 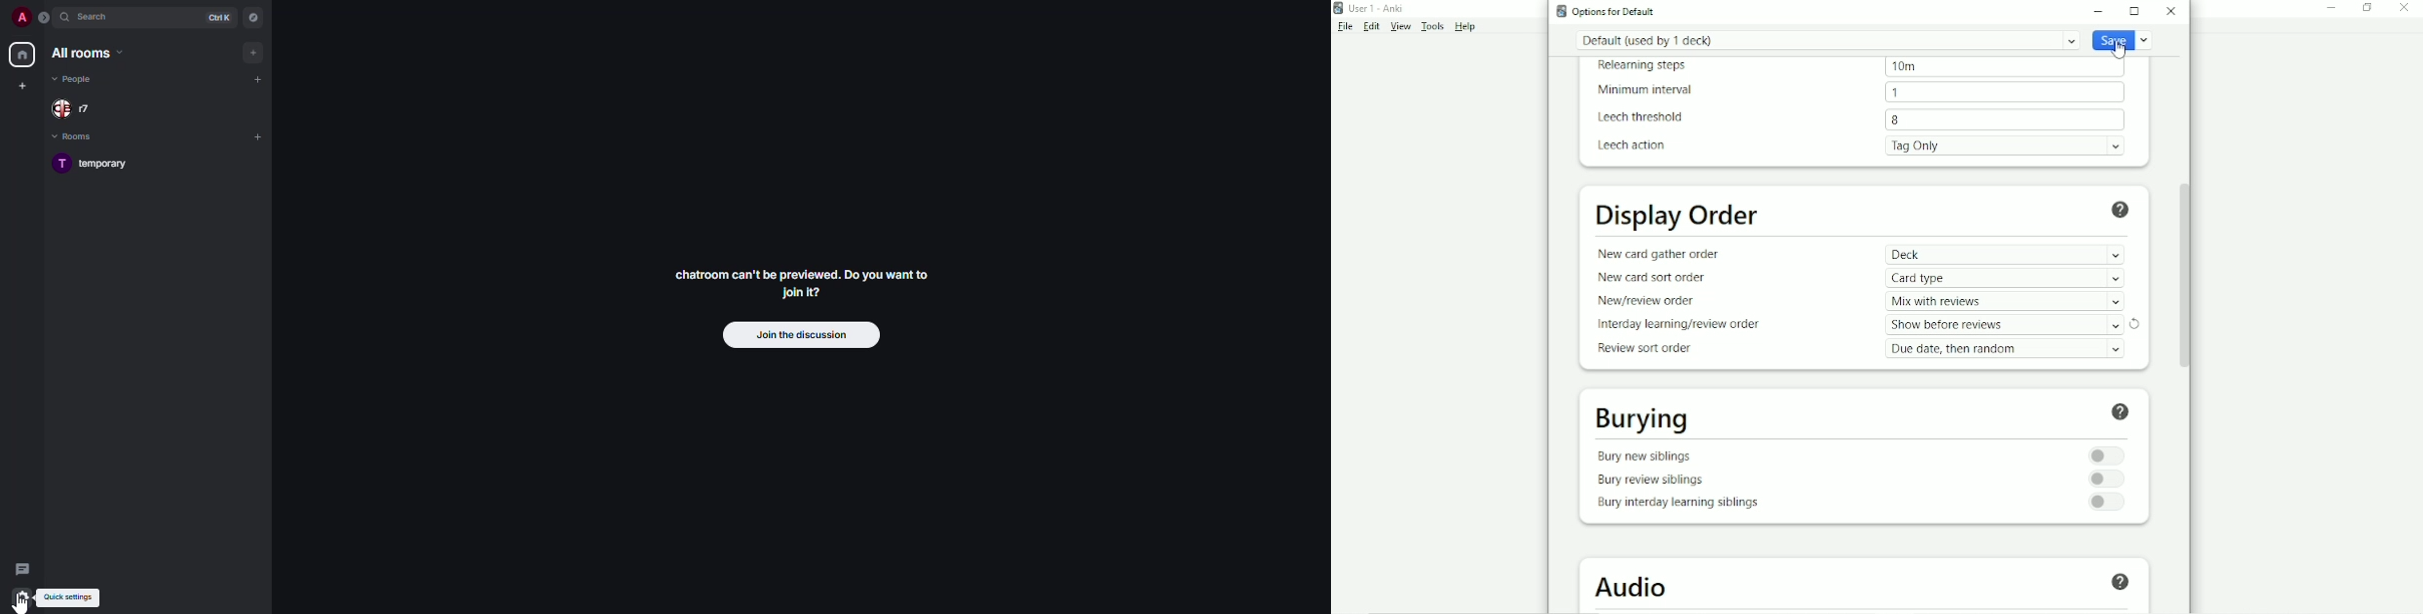 What do you see at coordinates (1650, 482) in the screenshot?
I see `Bury review siblings` at bounding box center [1650, 482].